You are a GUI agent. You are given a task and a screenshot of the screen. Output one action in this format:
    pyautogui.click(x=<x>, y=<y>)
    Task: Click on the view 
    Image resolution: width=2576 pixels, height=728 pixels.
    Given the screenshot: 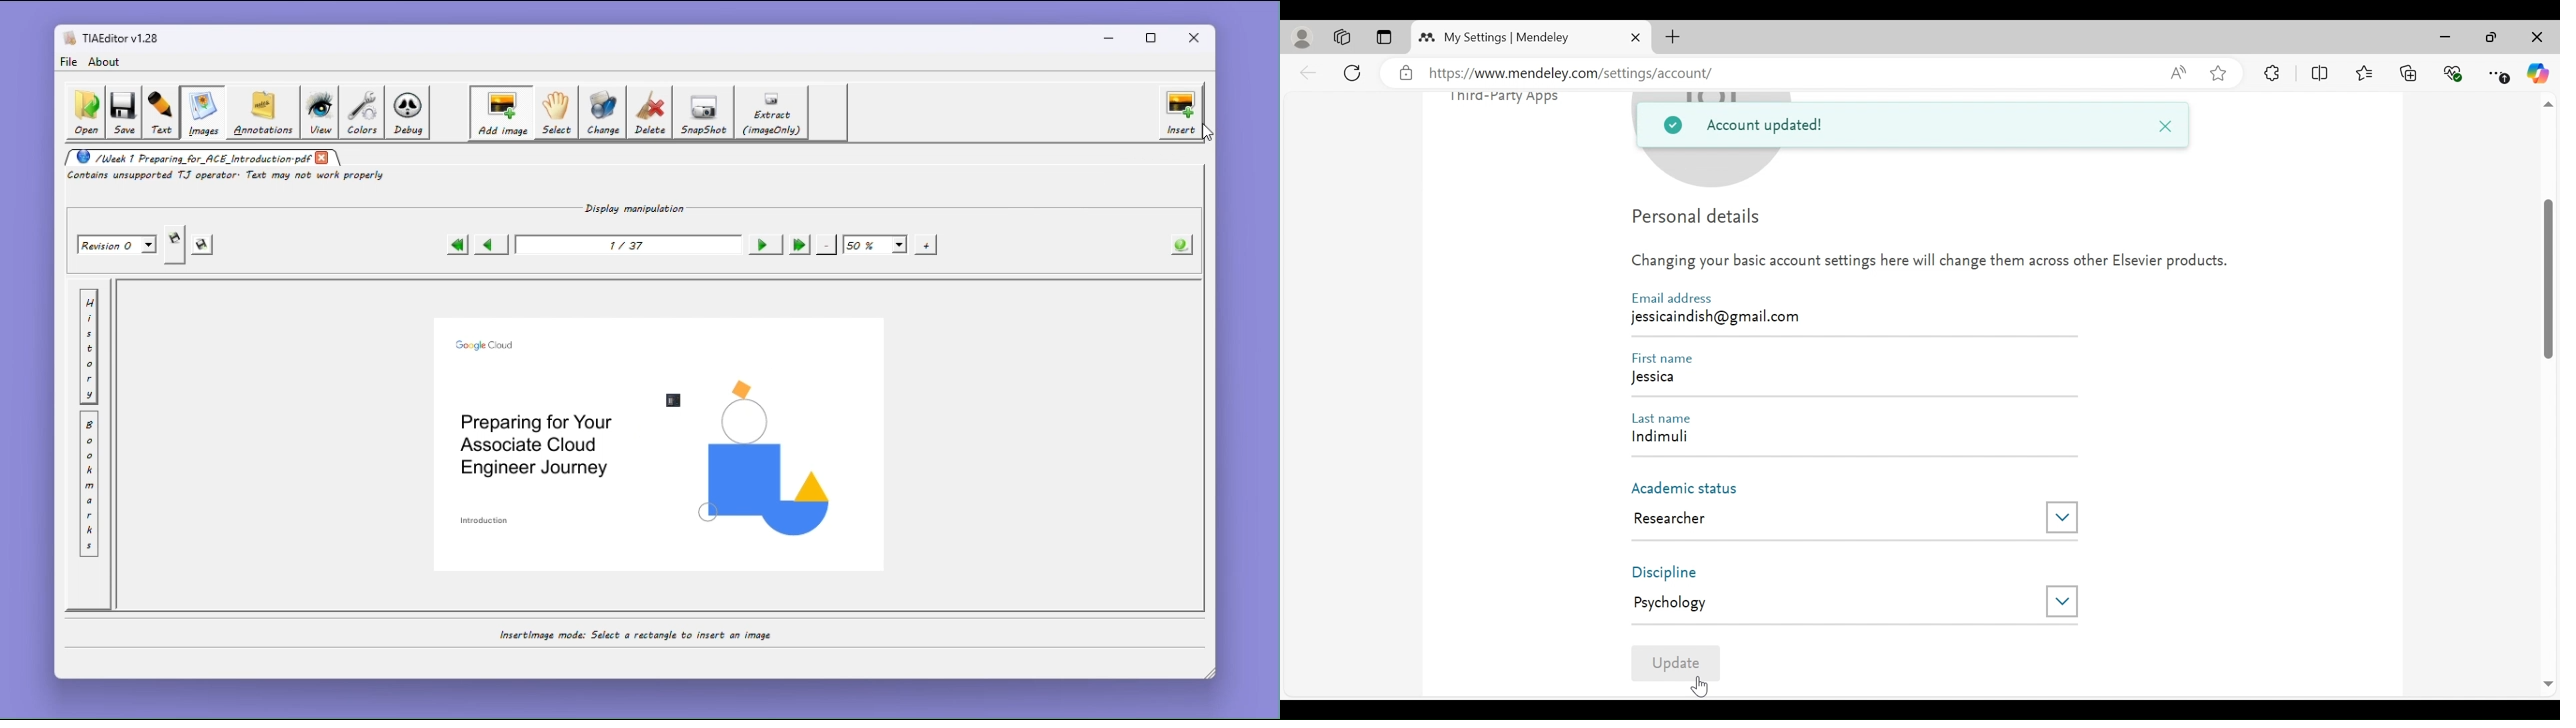 What is the action you would take?
    pyautogui.click(x=319, y=113)
    